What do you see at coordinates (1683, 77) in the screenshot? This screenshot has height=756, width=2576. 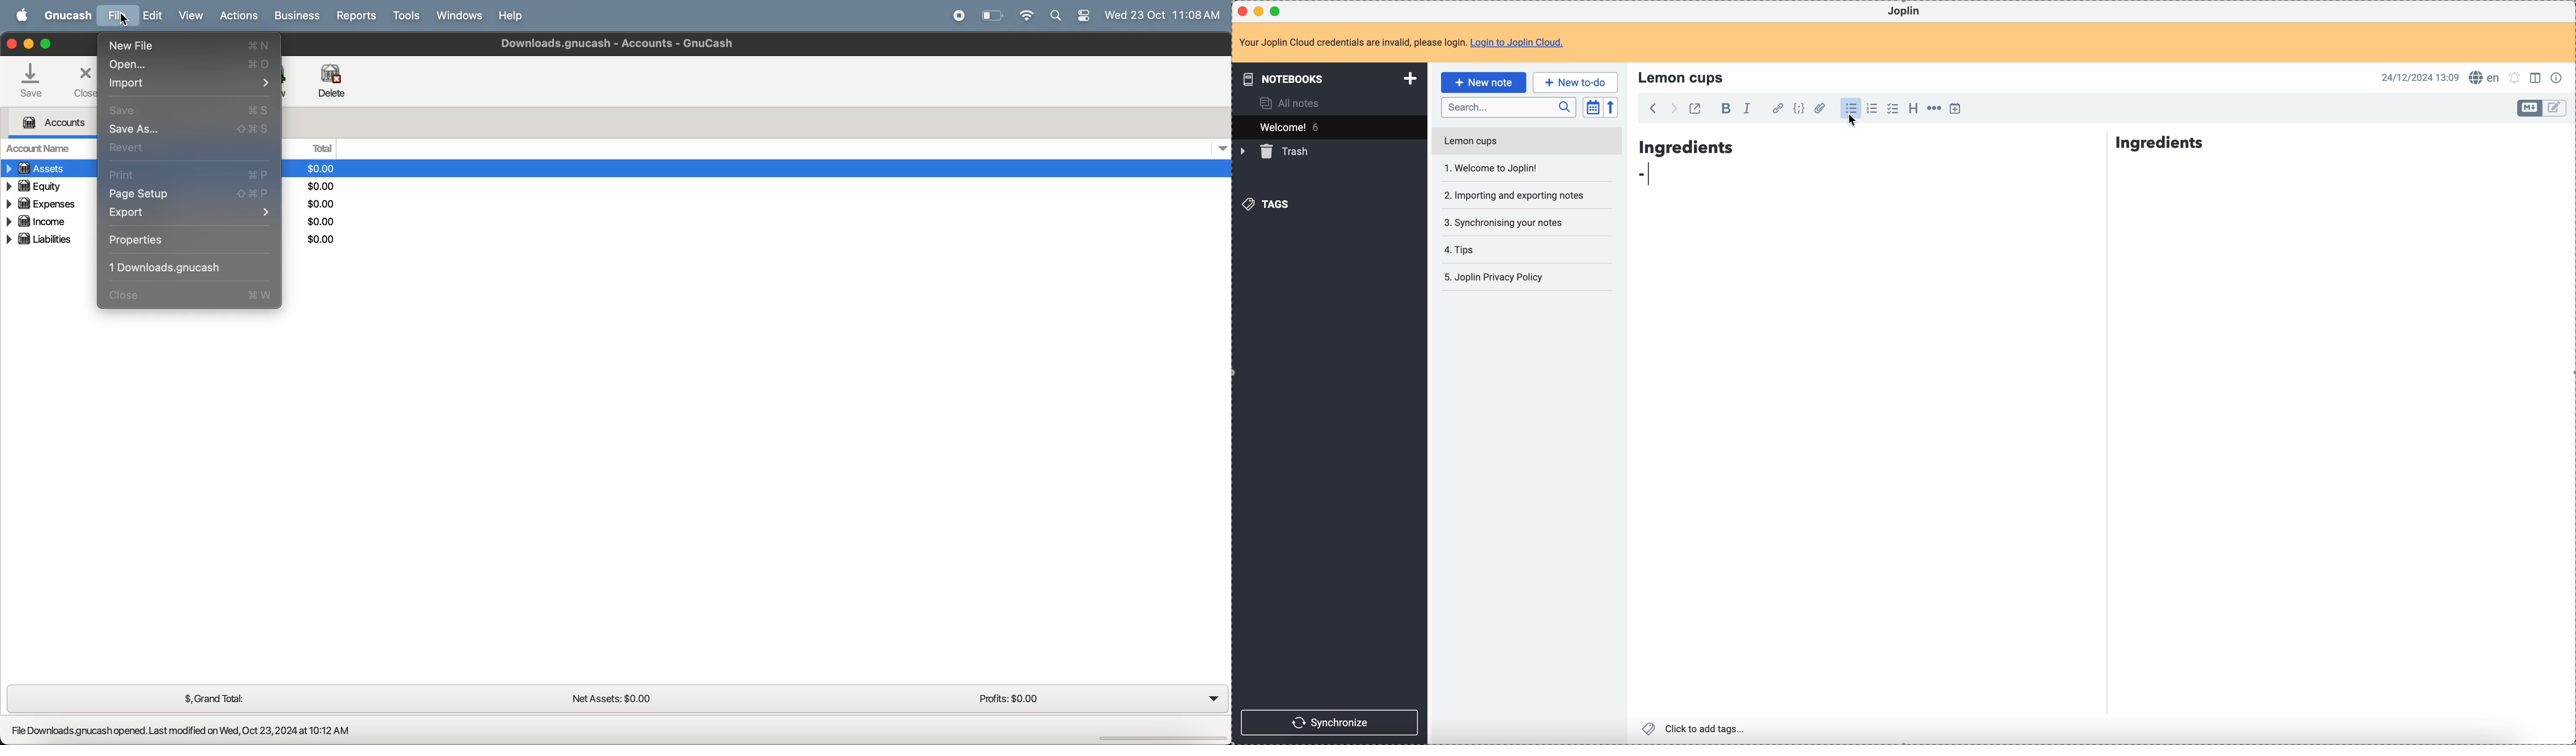 I see `lemon cups` at bounding box center [1683, 77].